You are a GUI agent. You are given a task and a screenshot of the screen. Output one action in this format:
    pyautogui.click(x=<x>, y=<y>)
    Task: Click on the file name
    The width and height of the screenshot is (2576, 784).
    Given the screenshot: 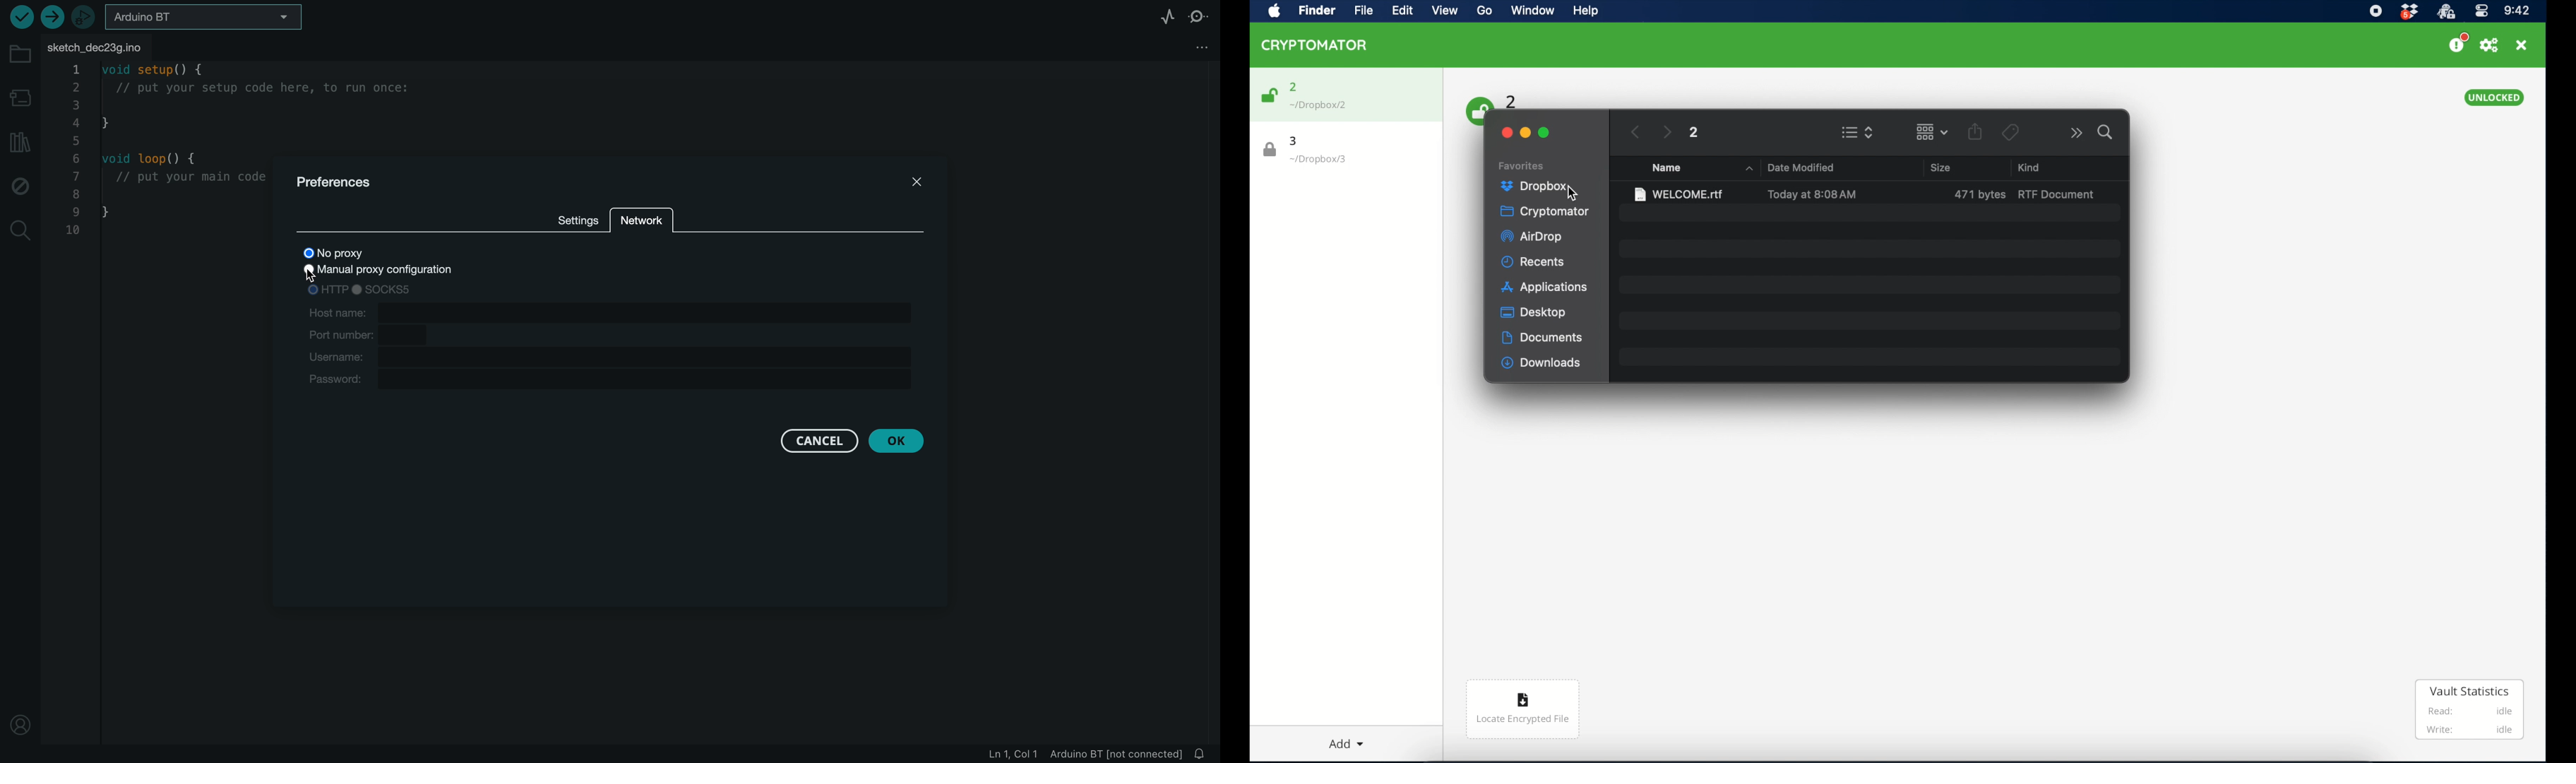 What is the action you would take?
    pyautogui.click(x=1679, y=194)
    